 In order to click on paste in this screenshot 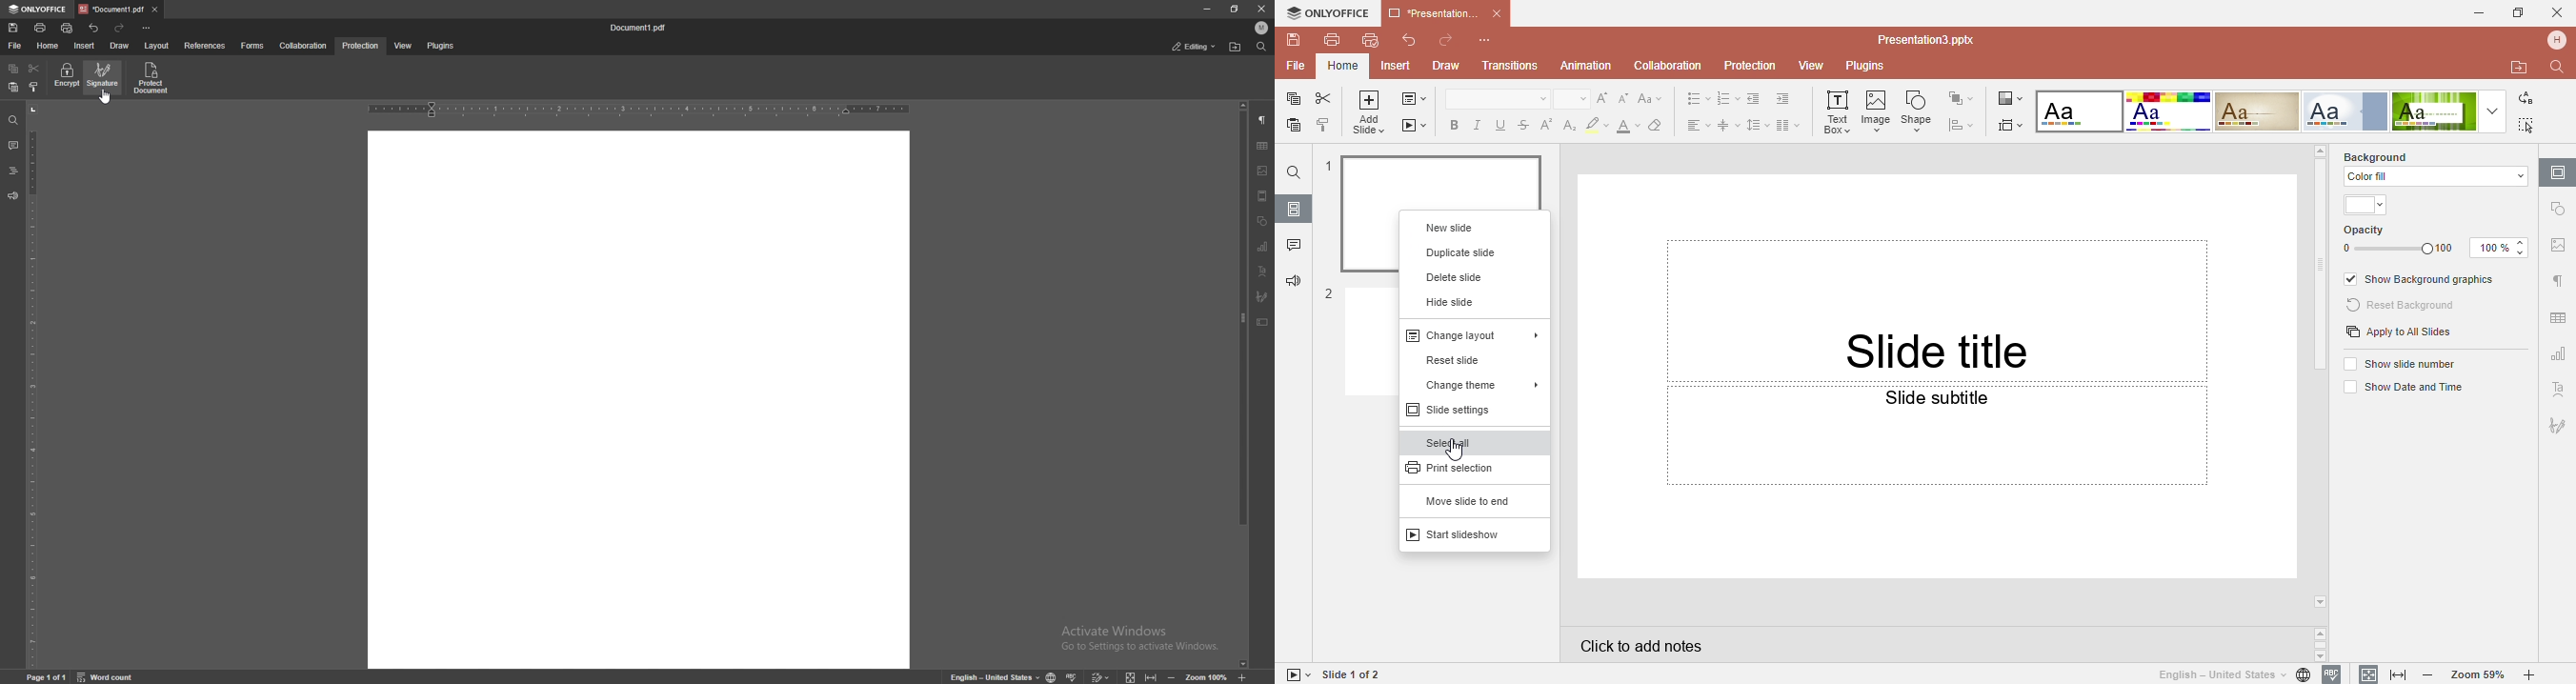, I will do `click(13, 88)`.